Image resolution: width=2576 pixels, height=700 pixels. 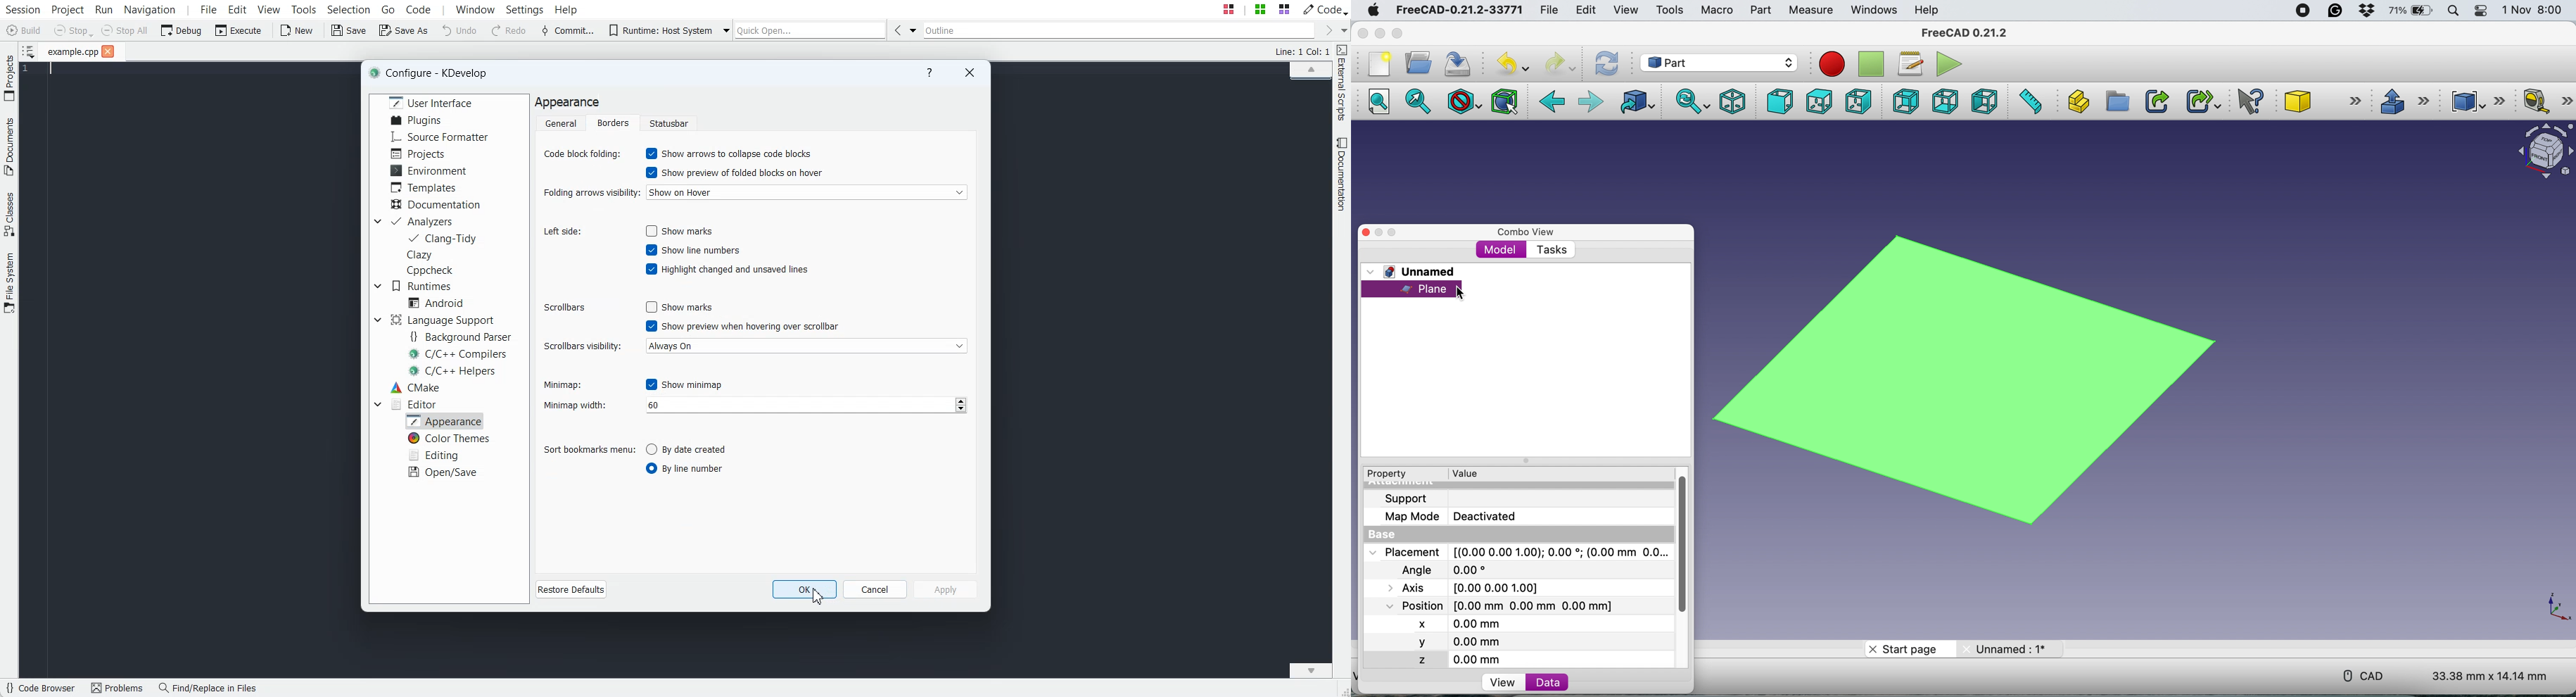 I want to click on Help, so click(x=929, y=72).